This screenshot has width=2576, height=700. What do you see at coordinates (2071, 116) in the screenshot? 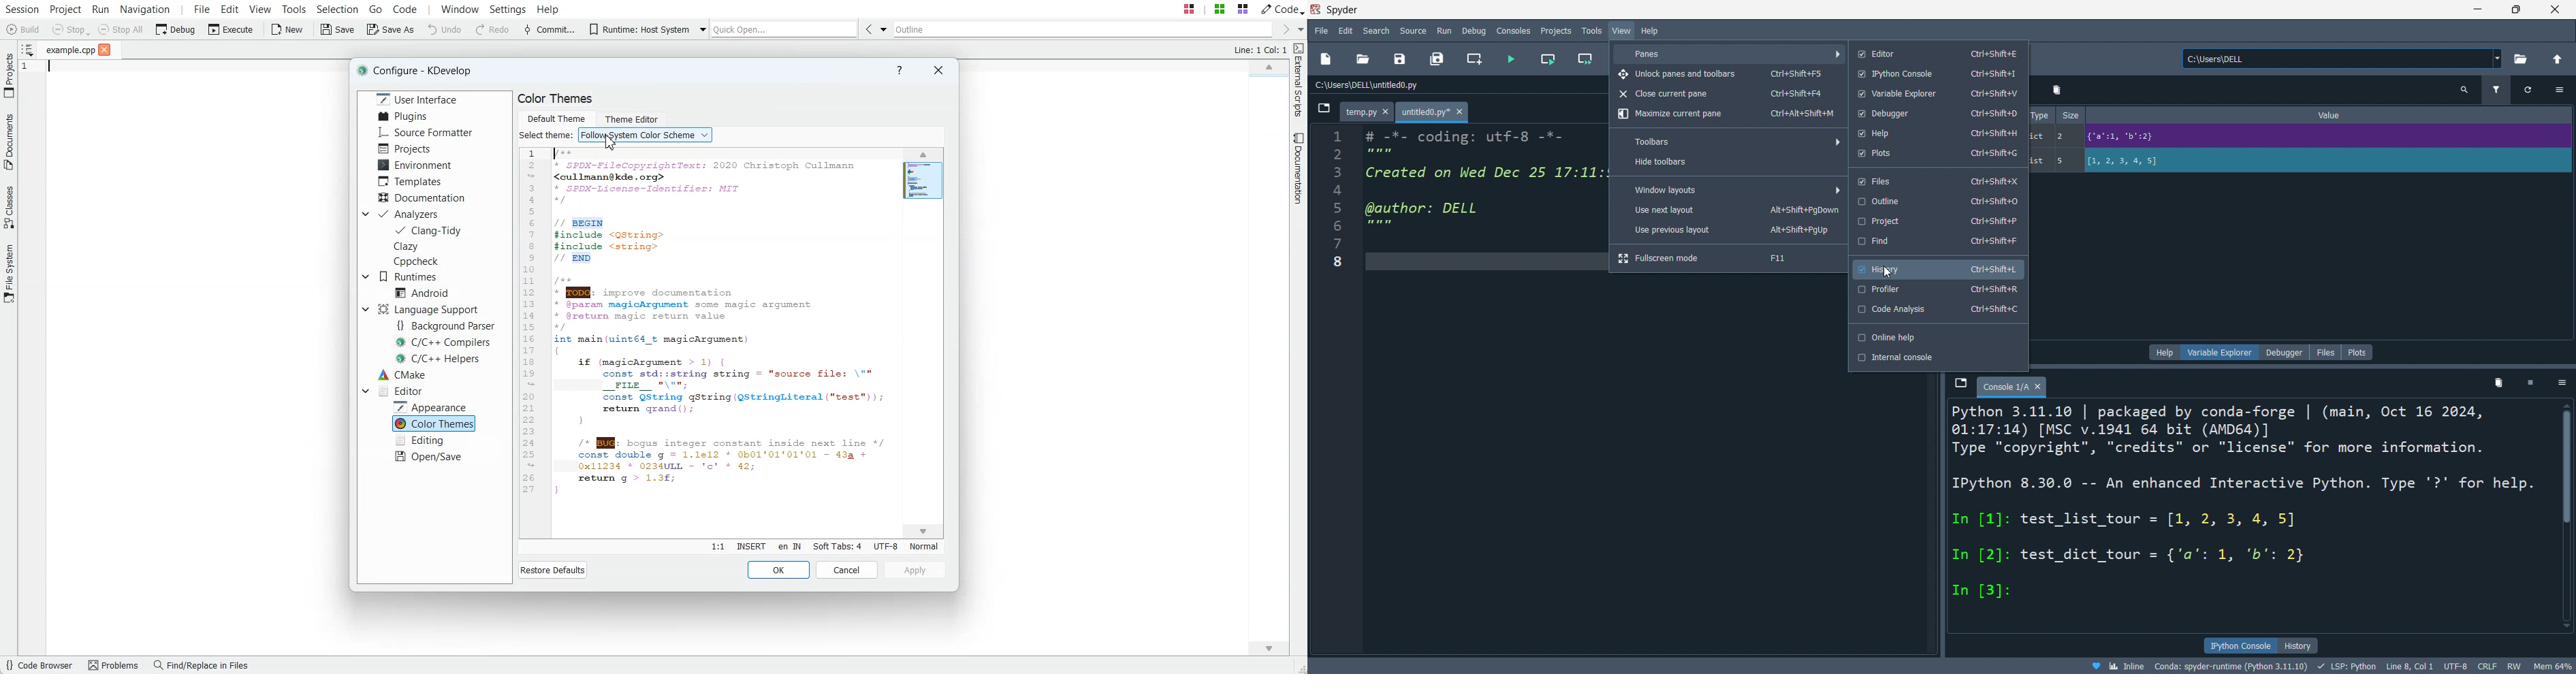
I see `size` at bounding box center [2071, 116].